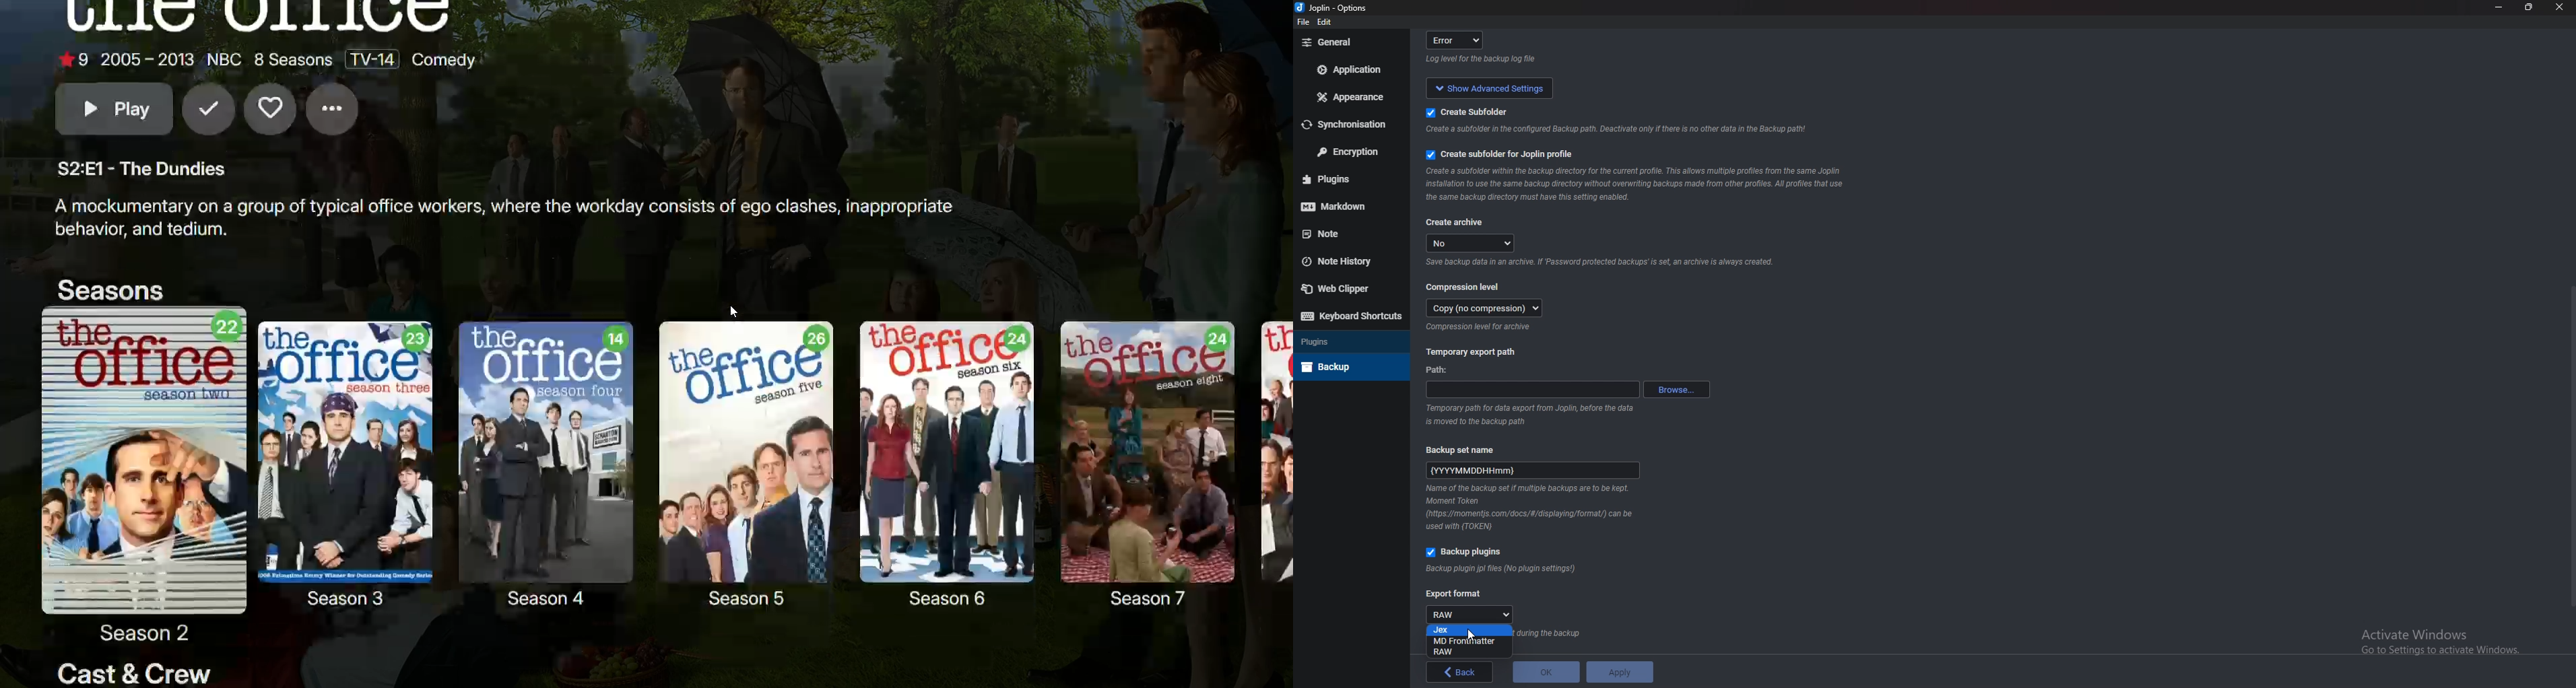 This screenshot has height=700, width=2576. Describe the element at coordinates (1454, 594) in the screenshot. I see `Export format` at that location.